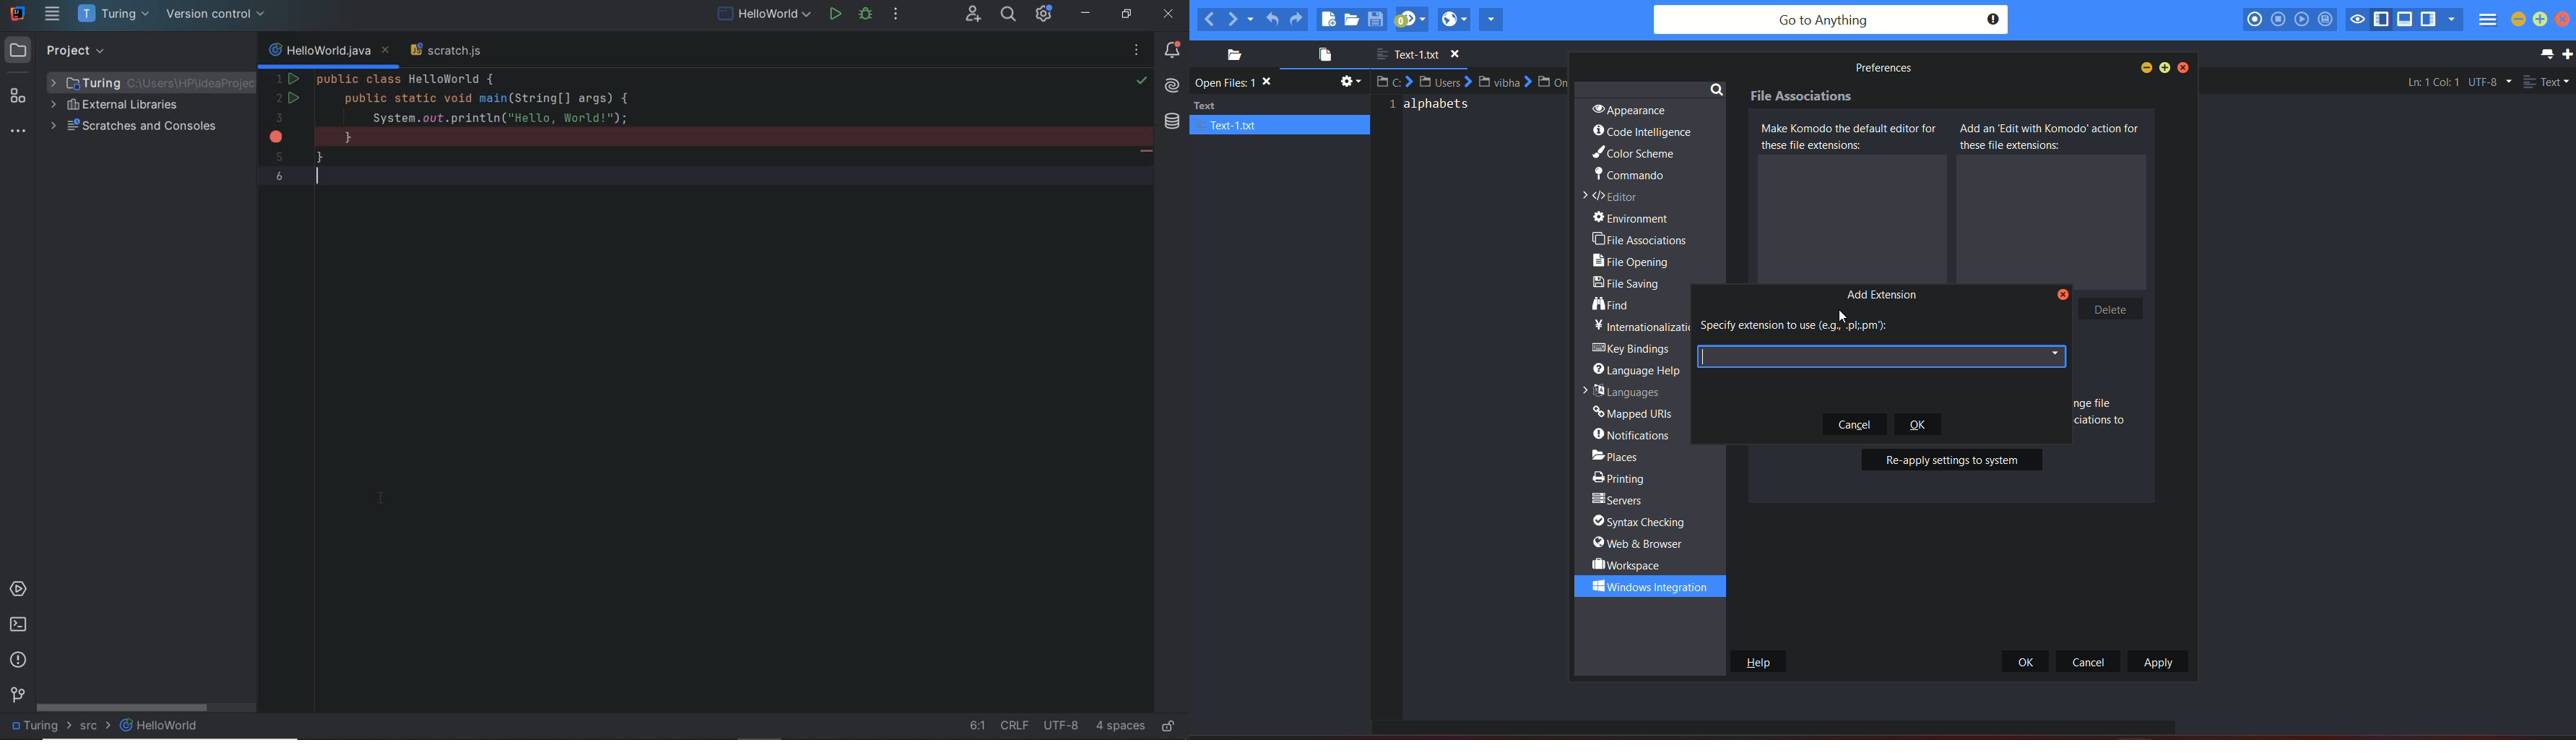 Image resolution: width=2576 pixels, height=756 pixels. Describe the element at coordinates (2328, 20) in the screenshot. I see `save macro` at that location.